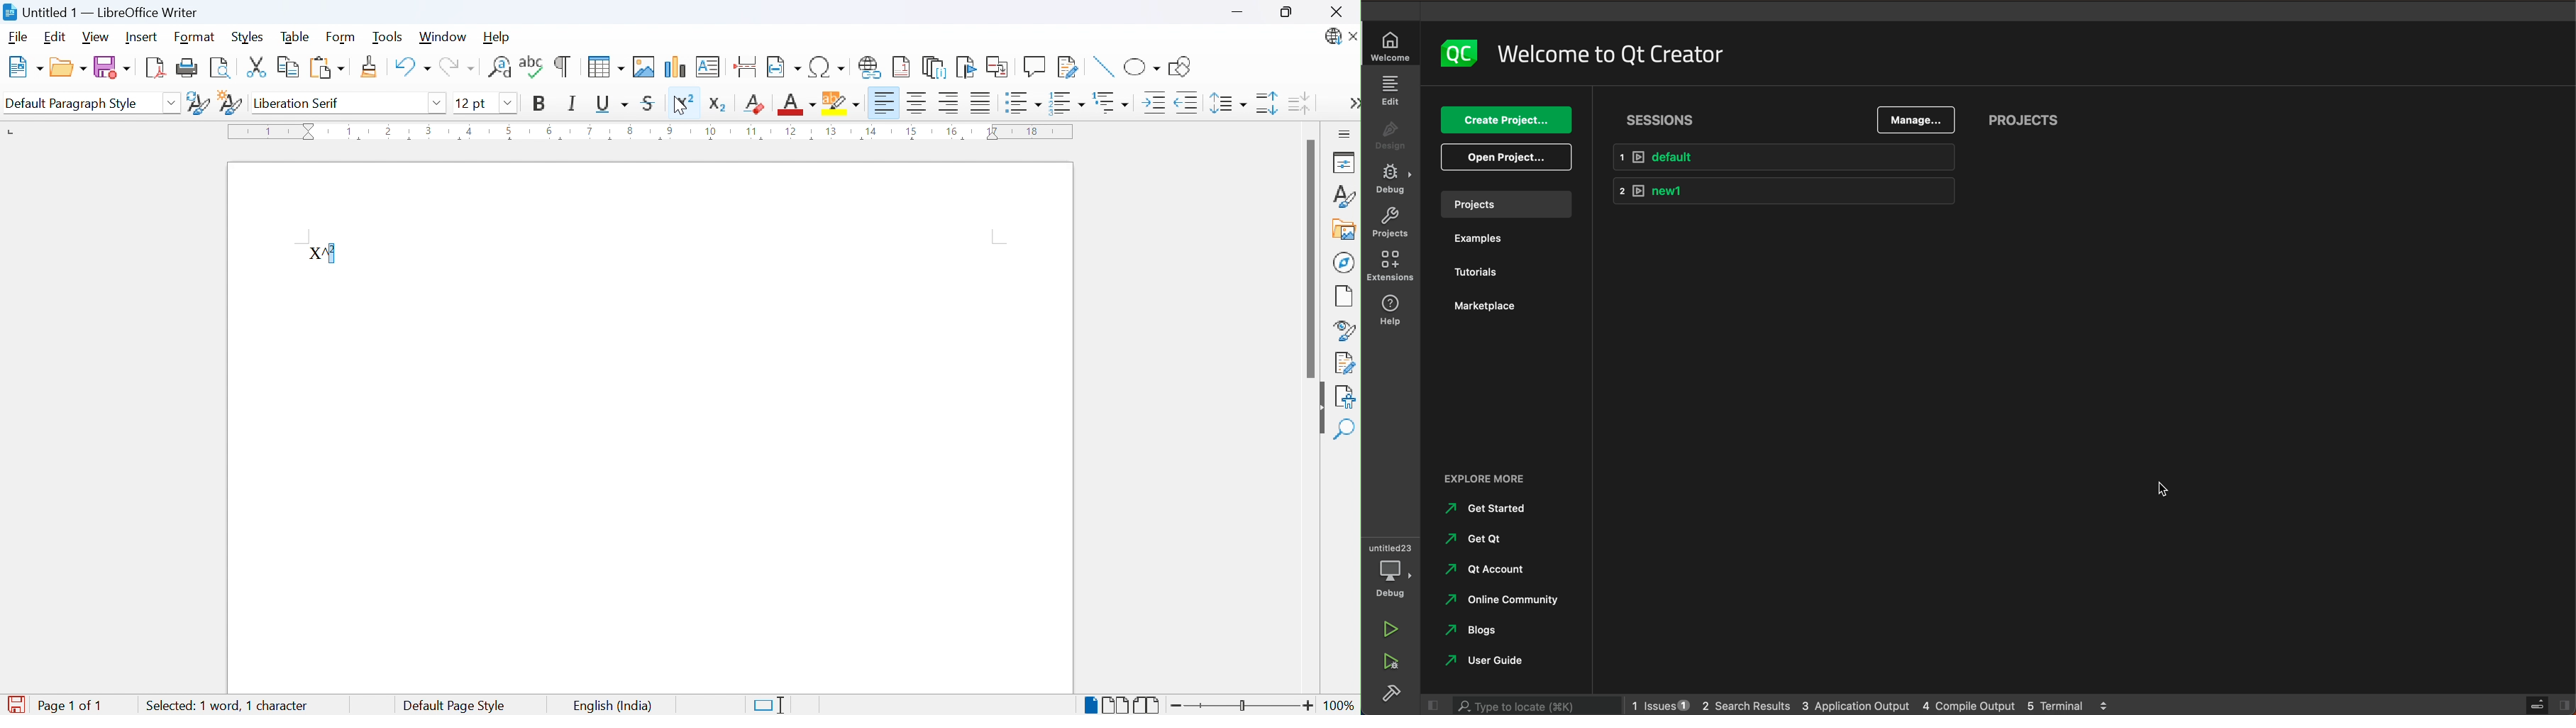 This screenshot has width=2576, height=728. I want to click on 0 words, 0 characters, so click(231, 706).